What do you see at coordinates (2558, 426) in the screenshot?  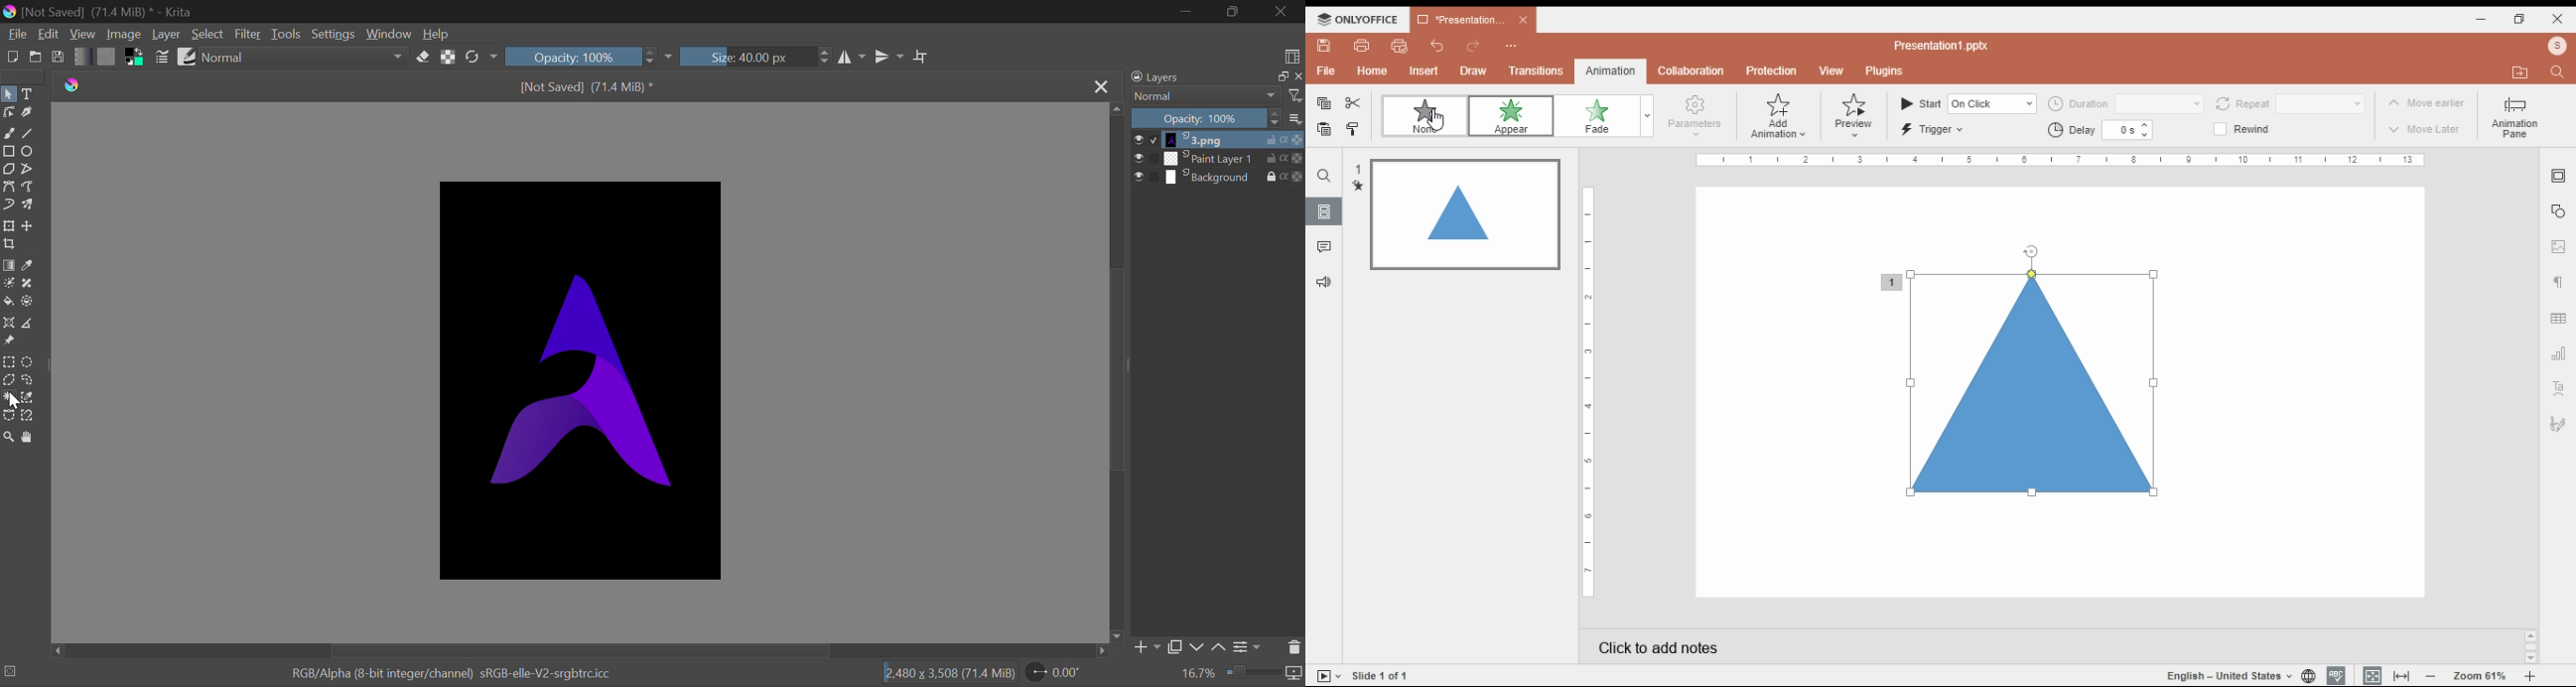 I see `` at bounding box center [2558, 426].